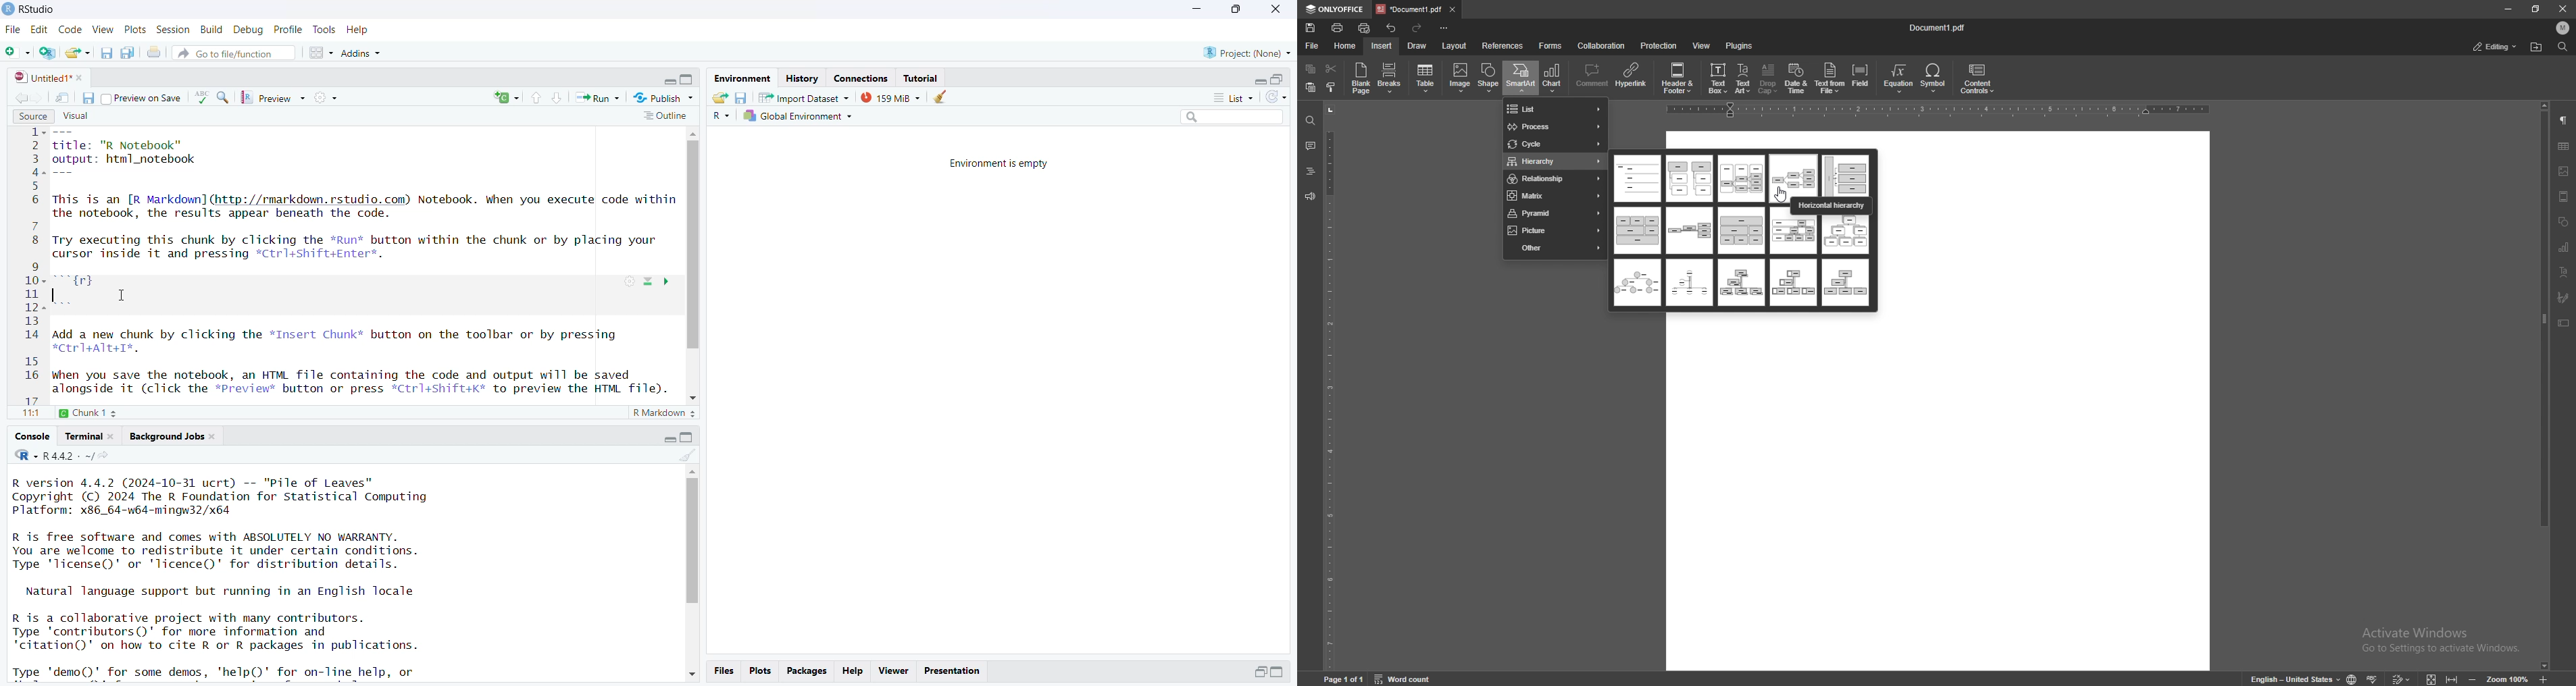 This screenshot has width=2576, height=700. What do you see at coordinates (2565, 271) in the screenshot?
I see `text art` at bounding box center [2565, 271].